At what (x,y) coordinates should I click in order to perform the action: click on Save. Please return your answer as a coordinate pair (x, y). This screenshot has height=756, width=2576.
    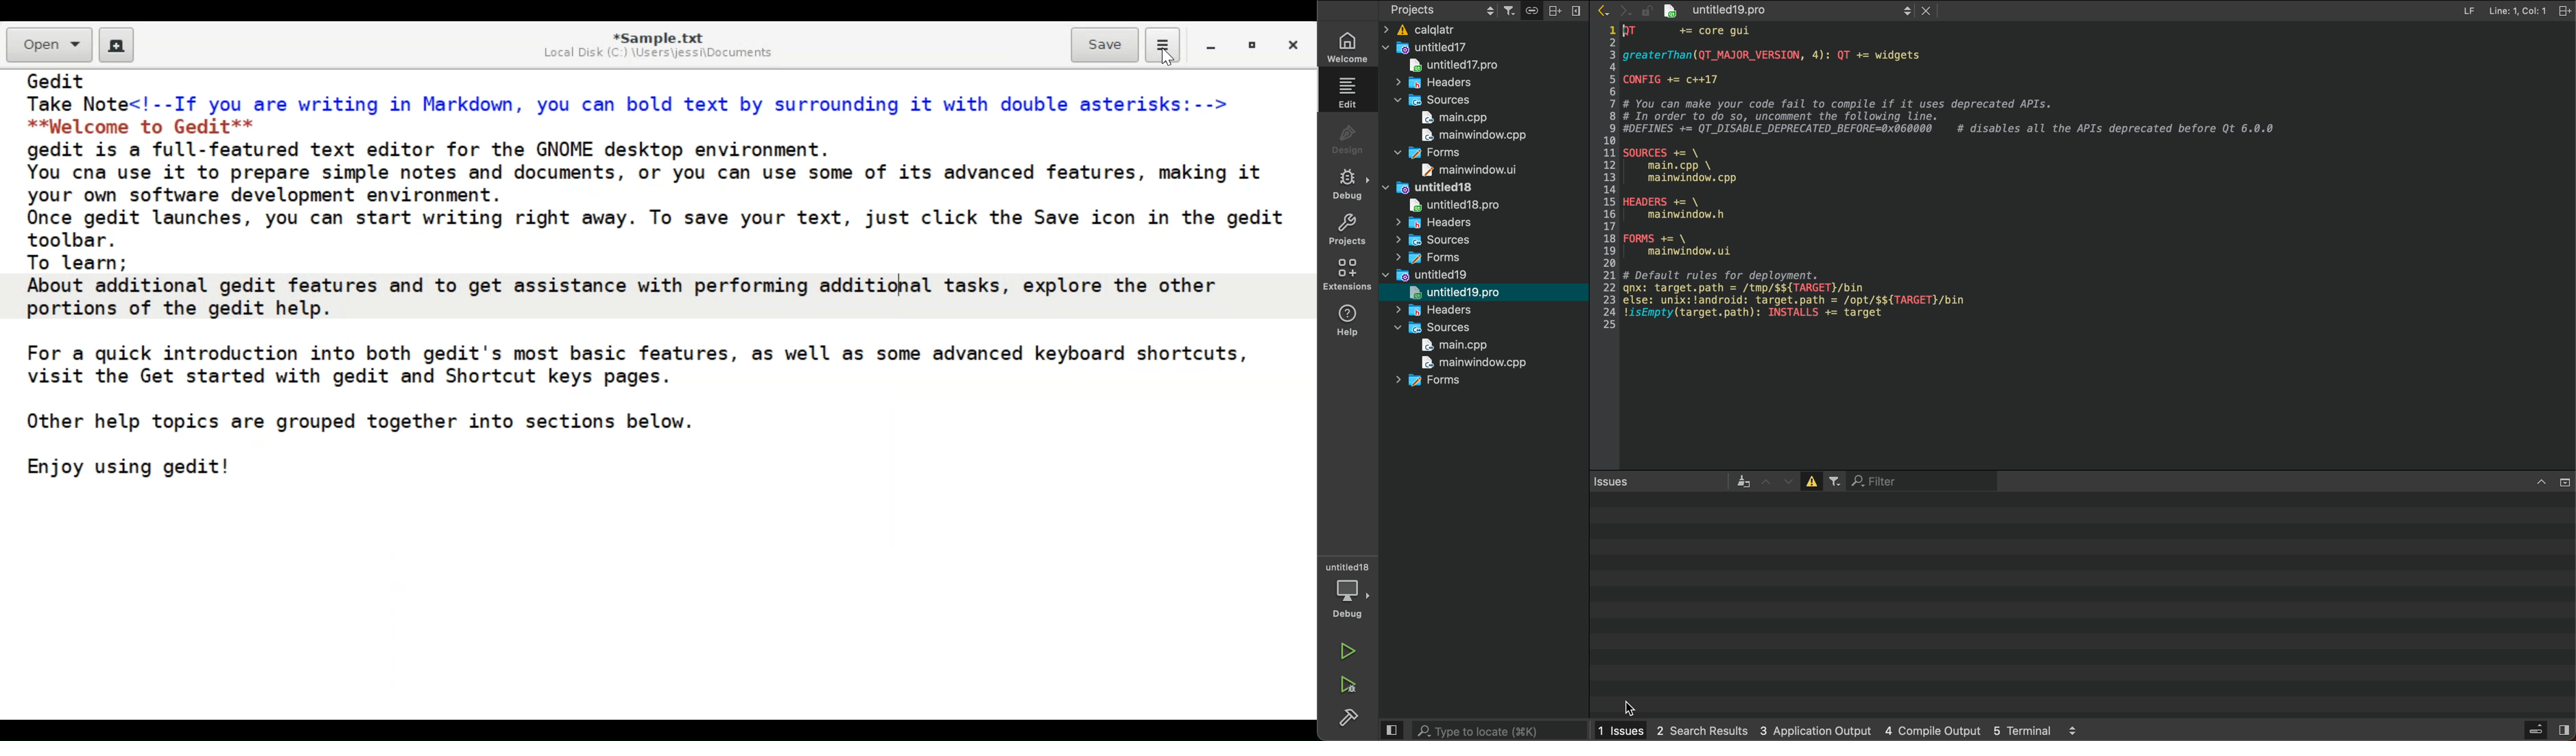
    Looking at the image, I should click on (1105, 43).